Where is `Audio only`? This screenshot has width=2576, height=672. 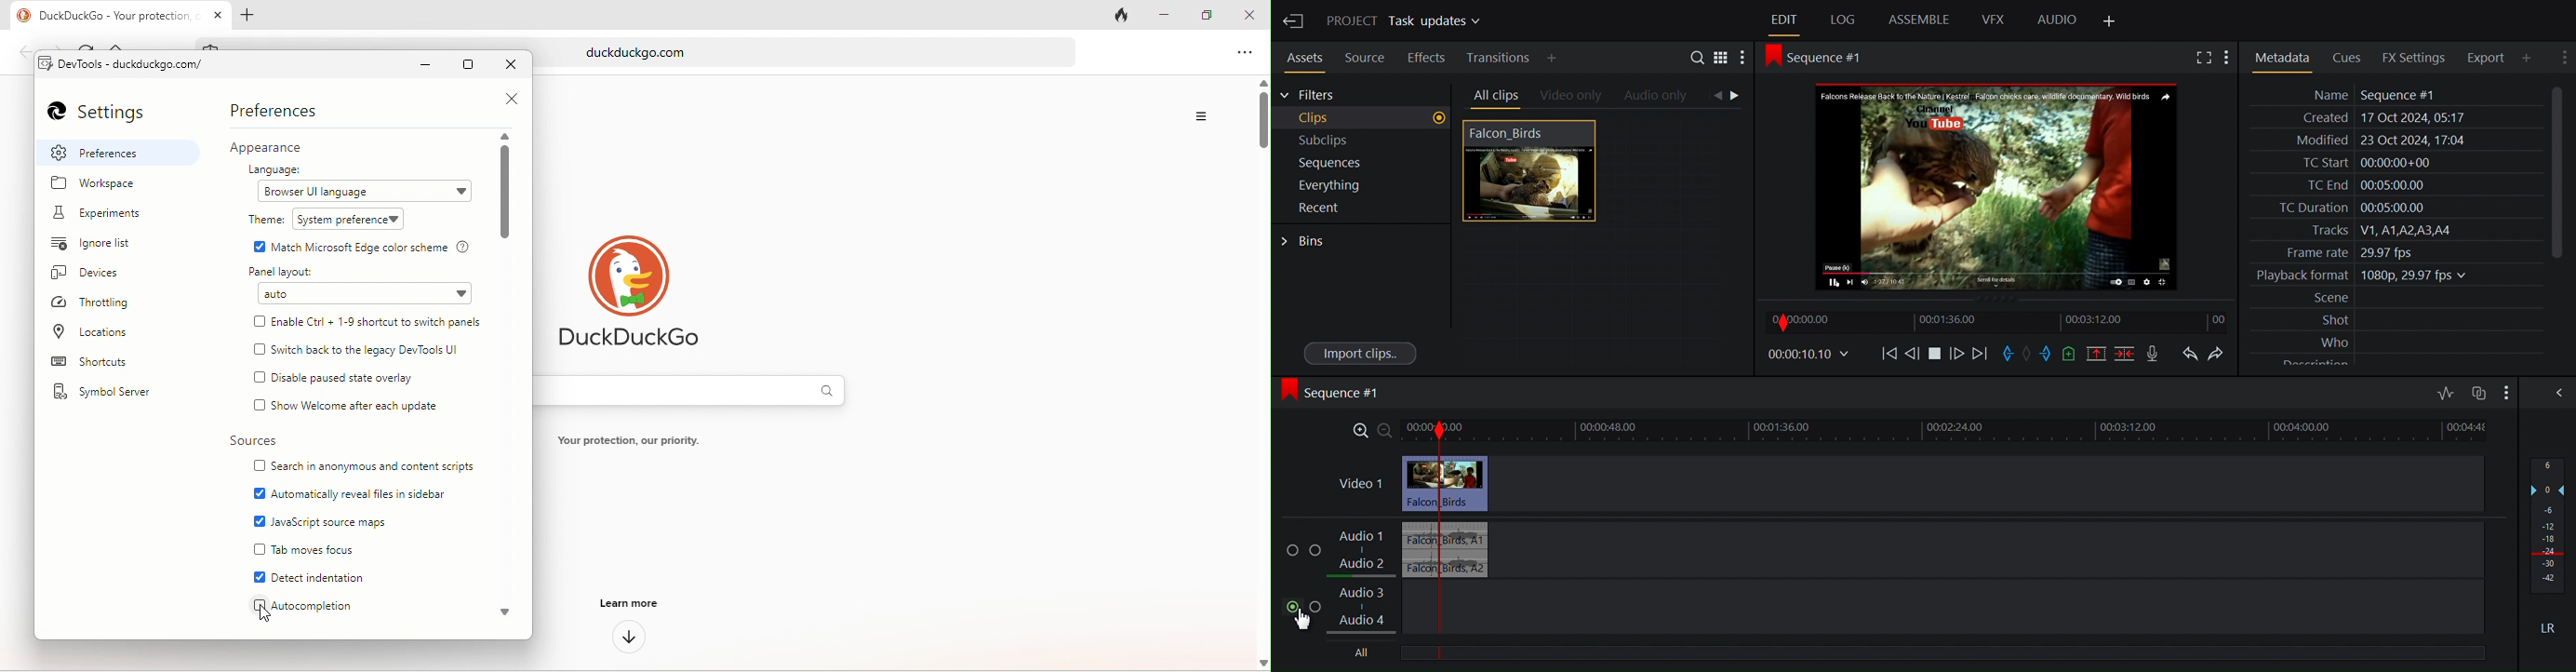 Audio only is located at coordinates (1657, 97).